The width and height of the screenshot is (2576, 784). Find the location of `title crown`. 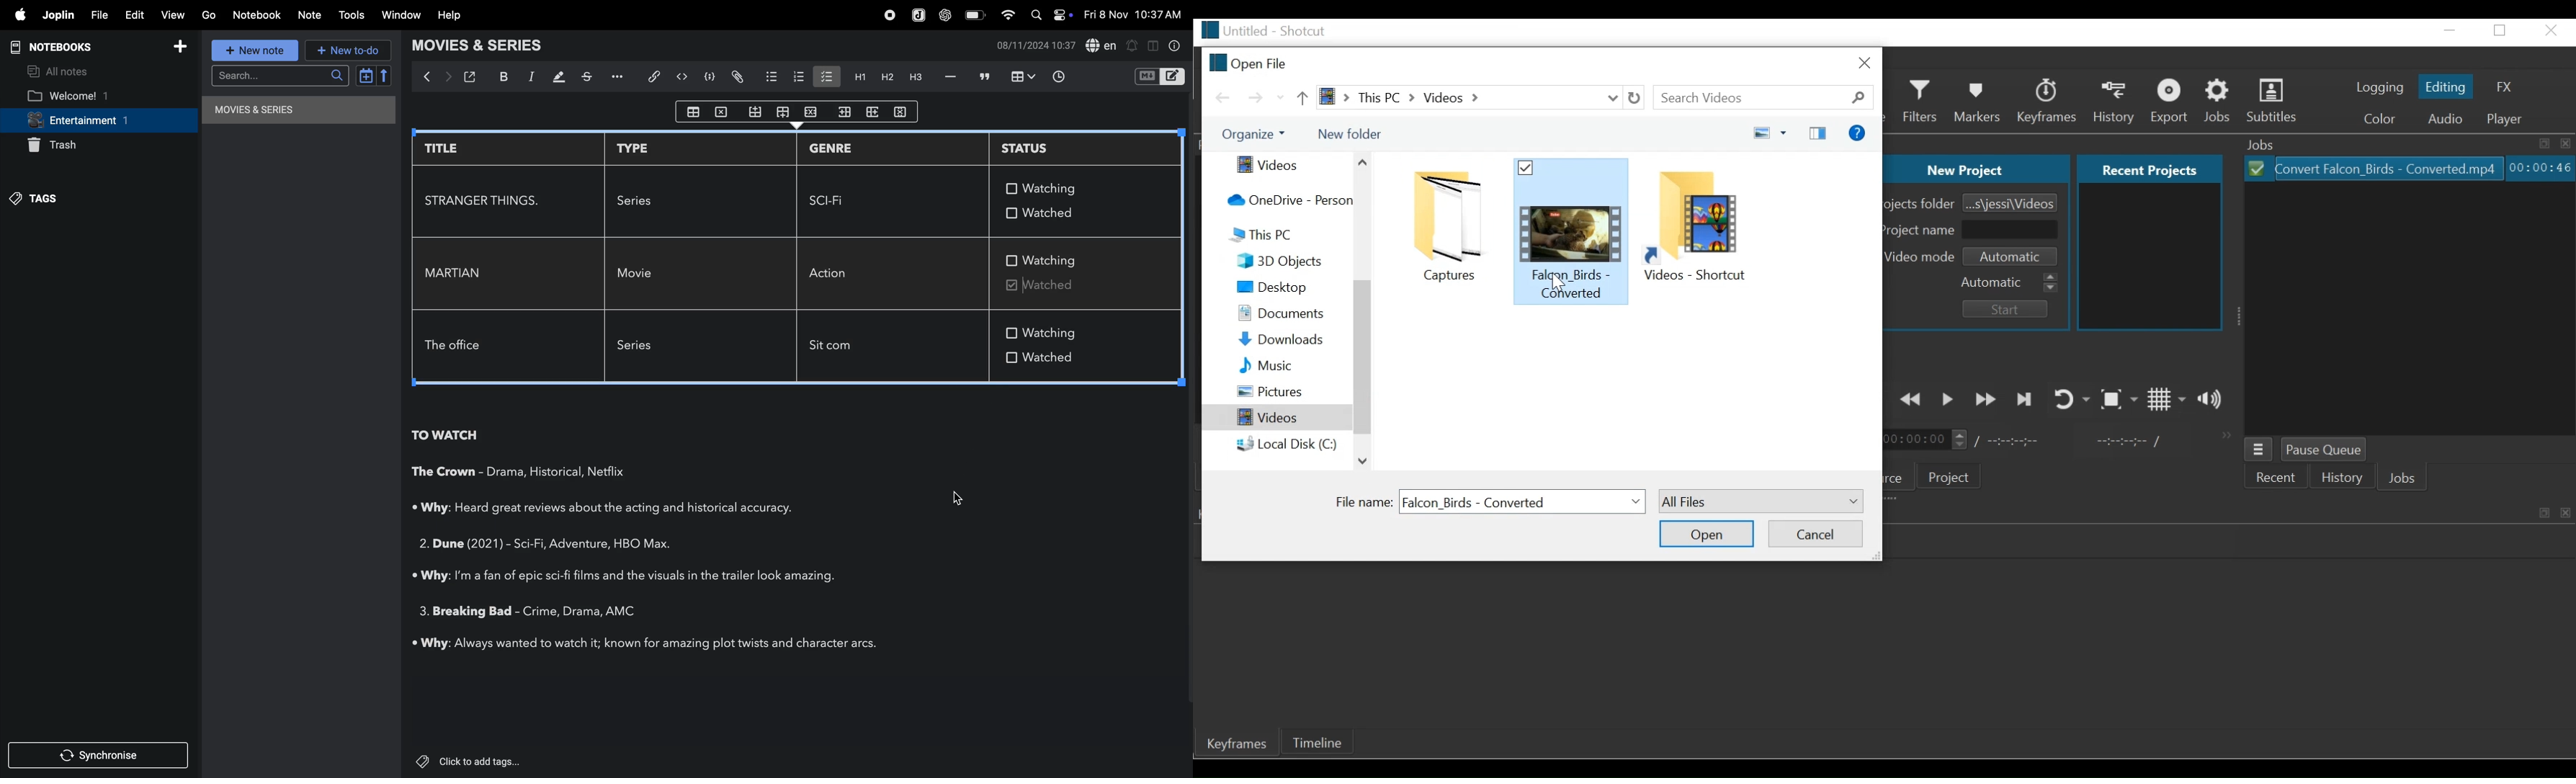

title crown is located at coordinates (444, 474).